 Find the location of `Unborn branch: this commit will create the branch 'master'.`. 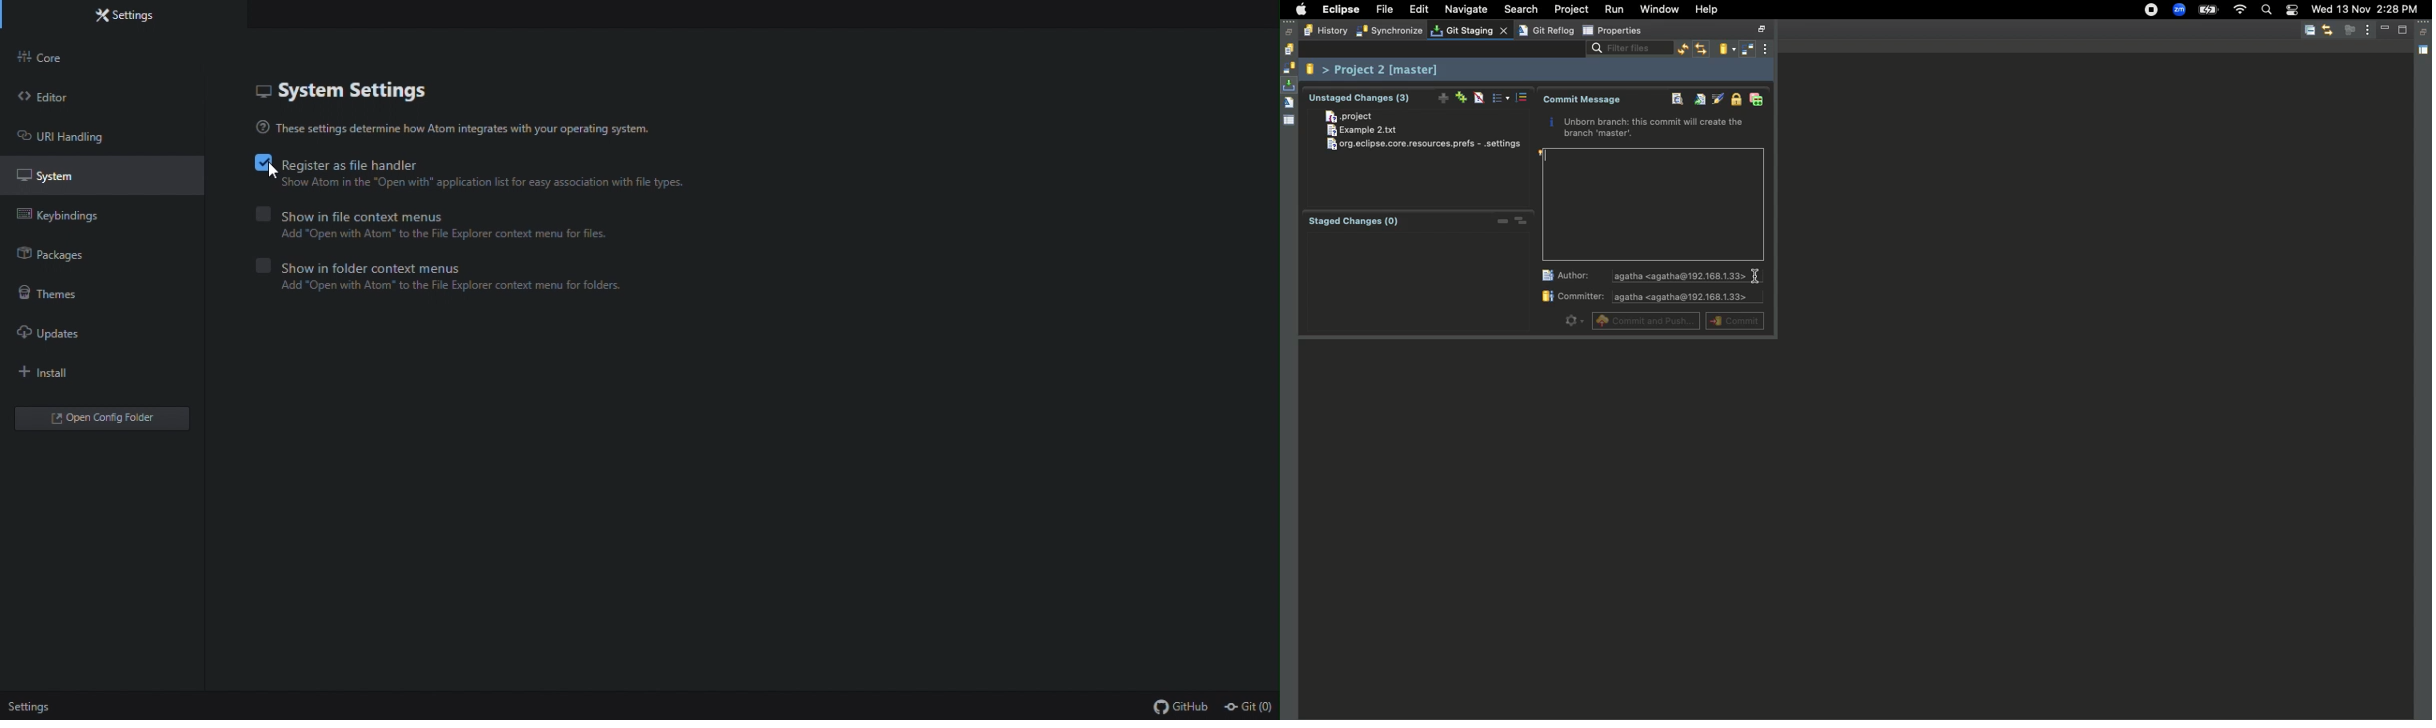

Unborn branch: this commit will create the branch 'master'. is located at coordinates (1648, 129).